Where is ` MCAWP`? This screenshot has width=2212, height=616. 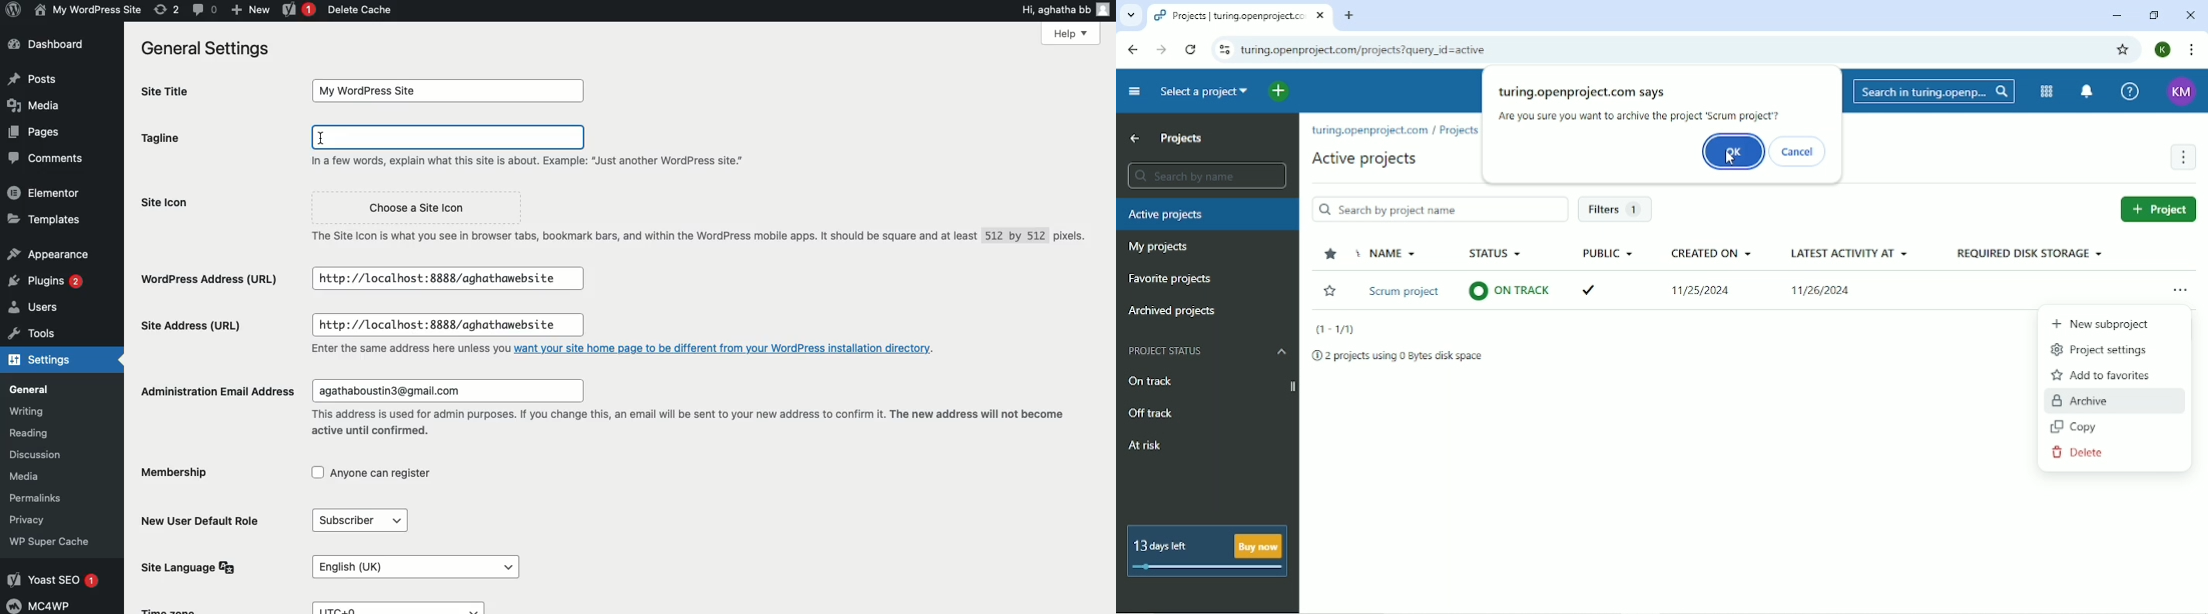  MCAWP is located at coordinates (43, 605).